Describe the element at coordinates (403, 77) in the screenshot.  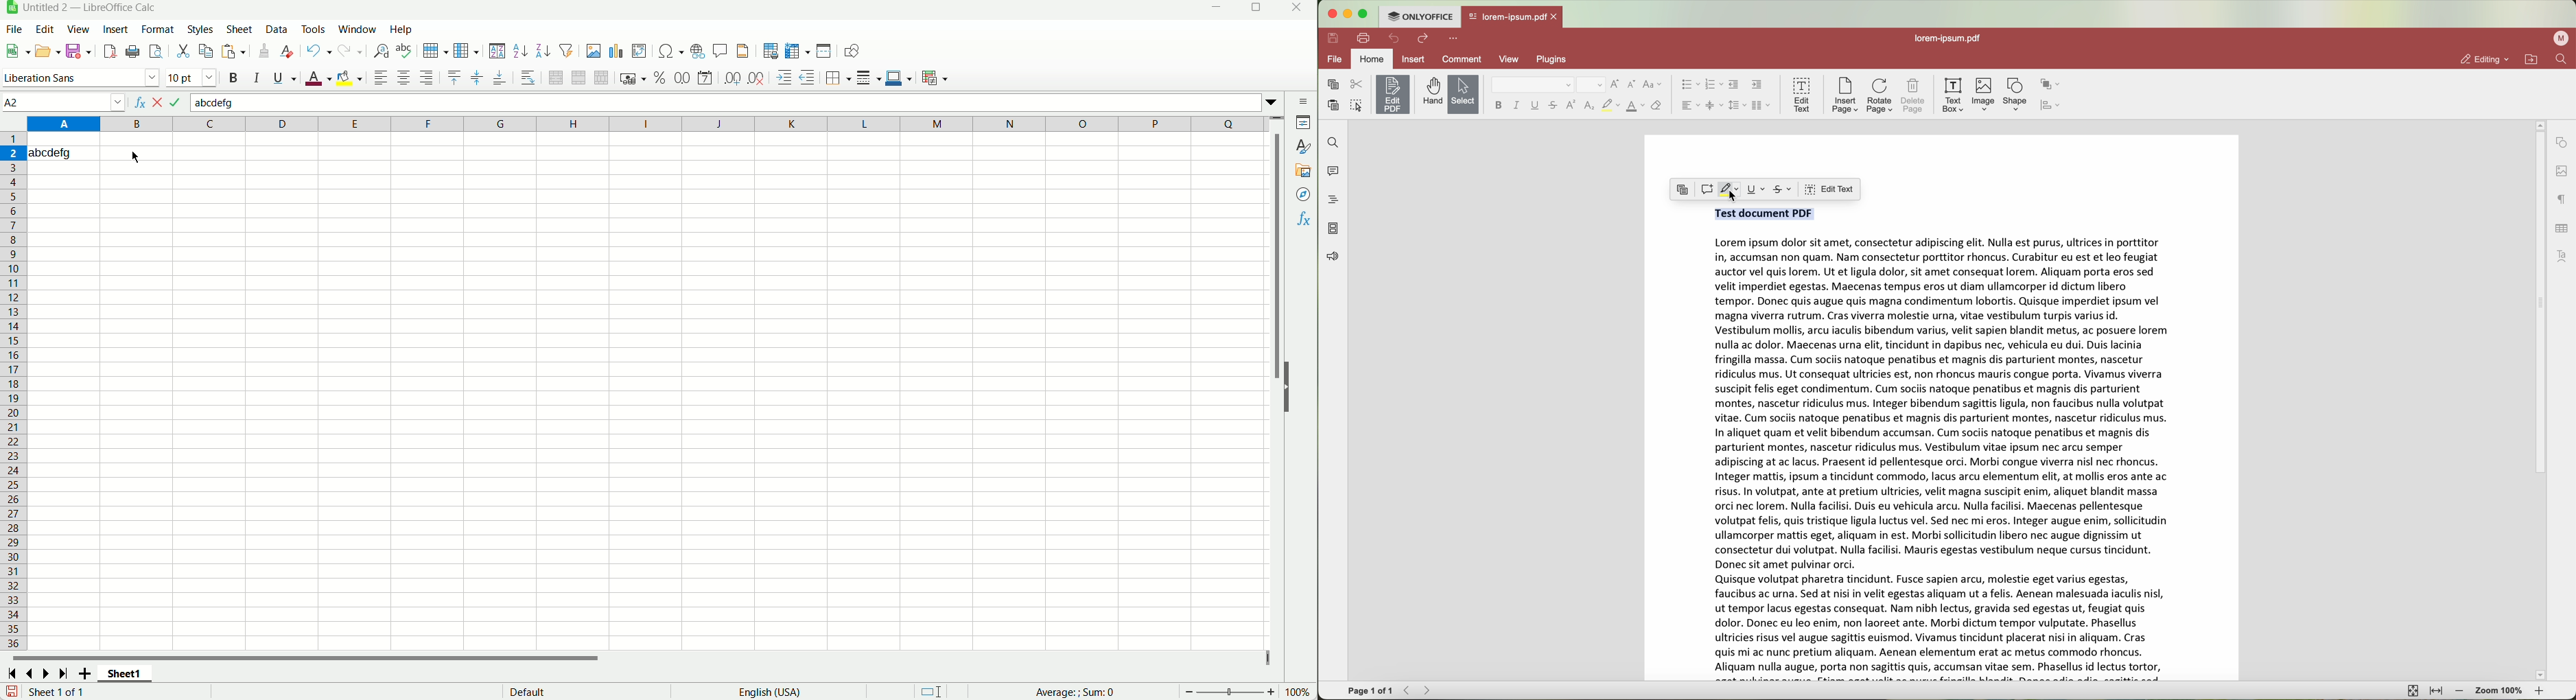
I see `align center` at that location.